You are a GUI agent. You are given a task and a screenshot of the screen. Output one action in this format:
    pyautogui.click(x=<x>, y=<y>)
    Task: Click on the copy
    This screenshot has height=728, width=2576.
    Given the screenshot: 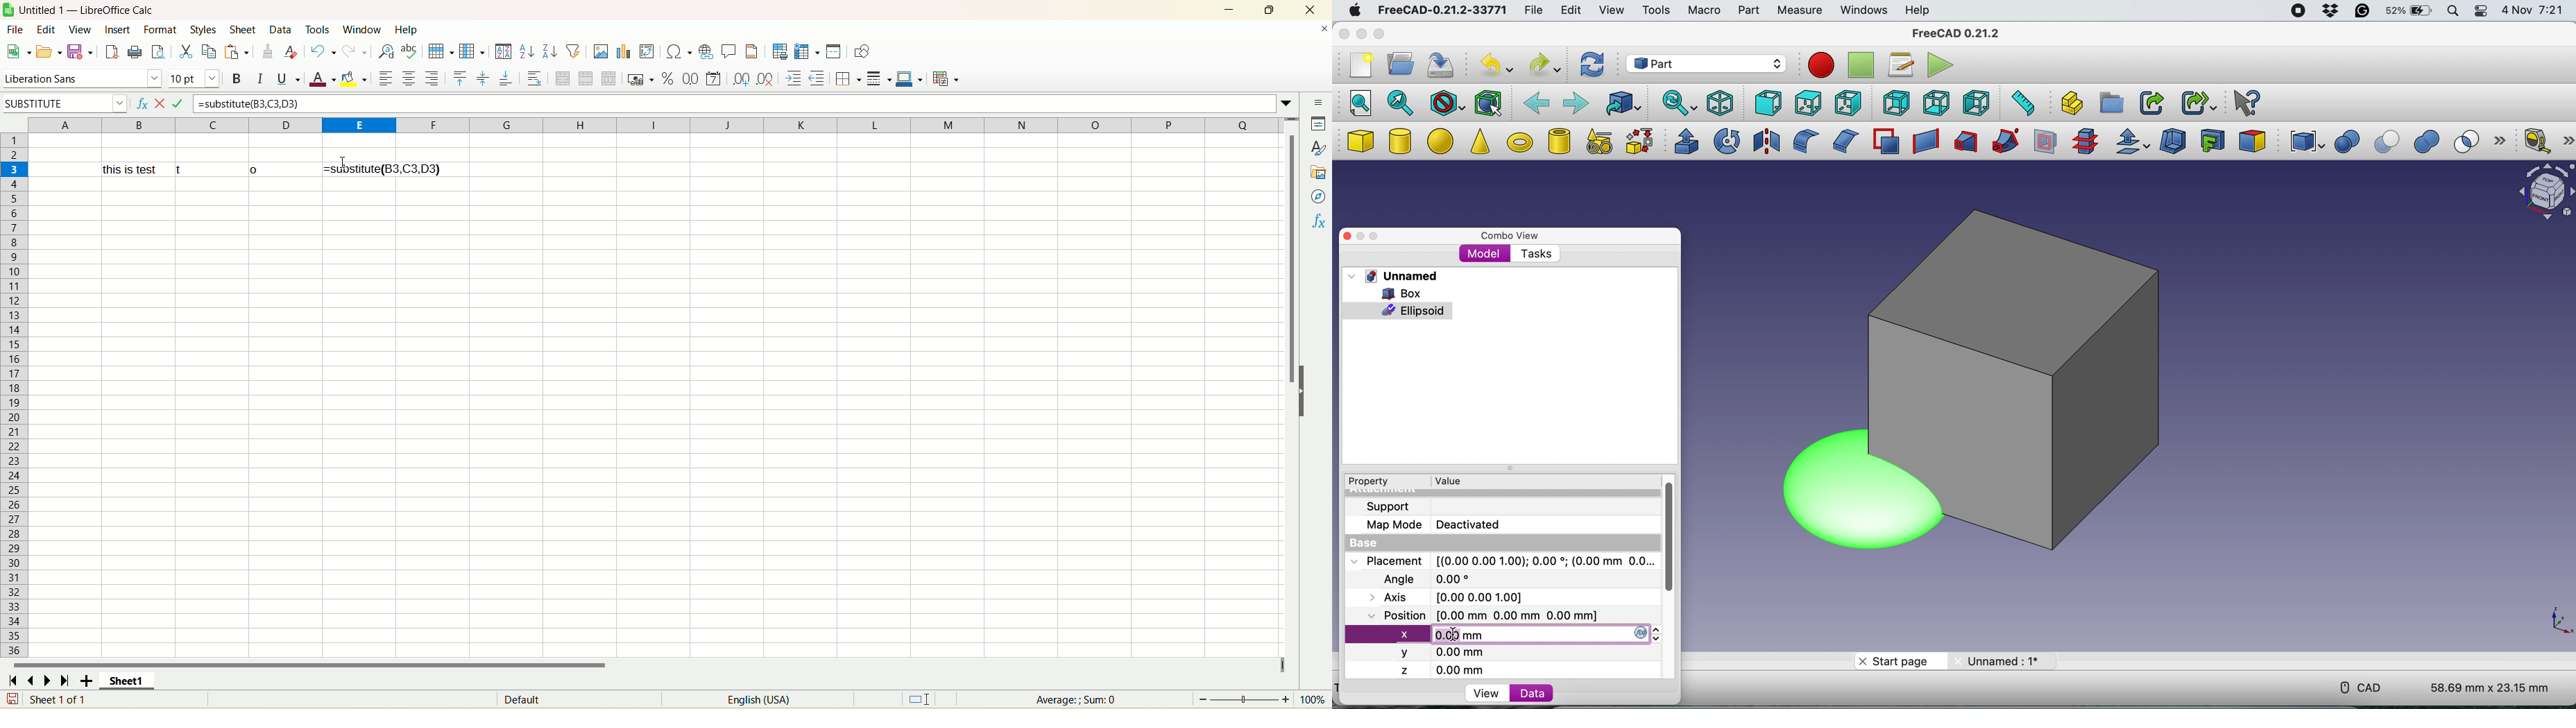 What is the action you would take?
    pyautogui.click(x=209, y=51)
    